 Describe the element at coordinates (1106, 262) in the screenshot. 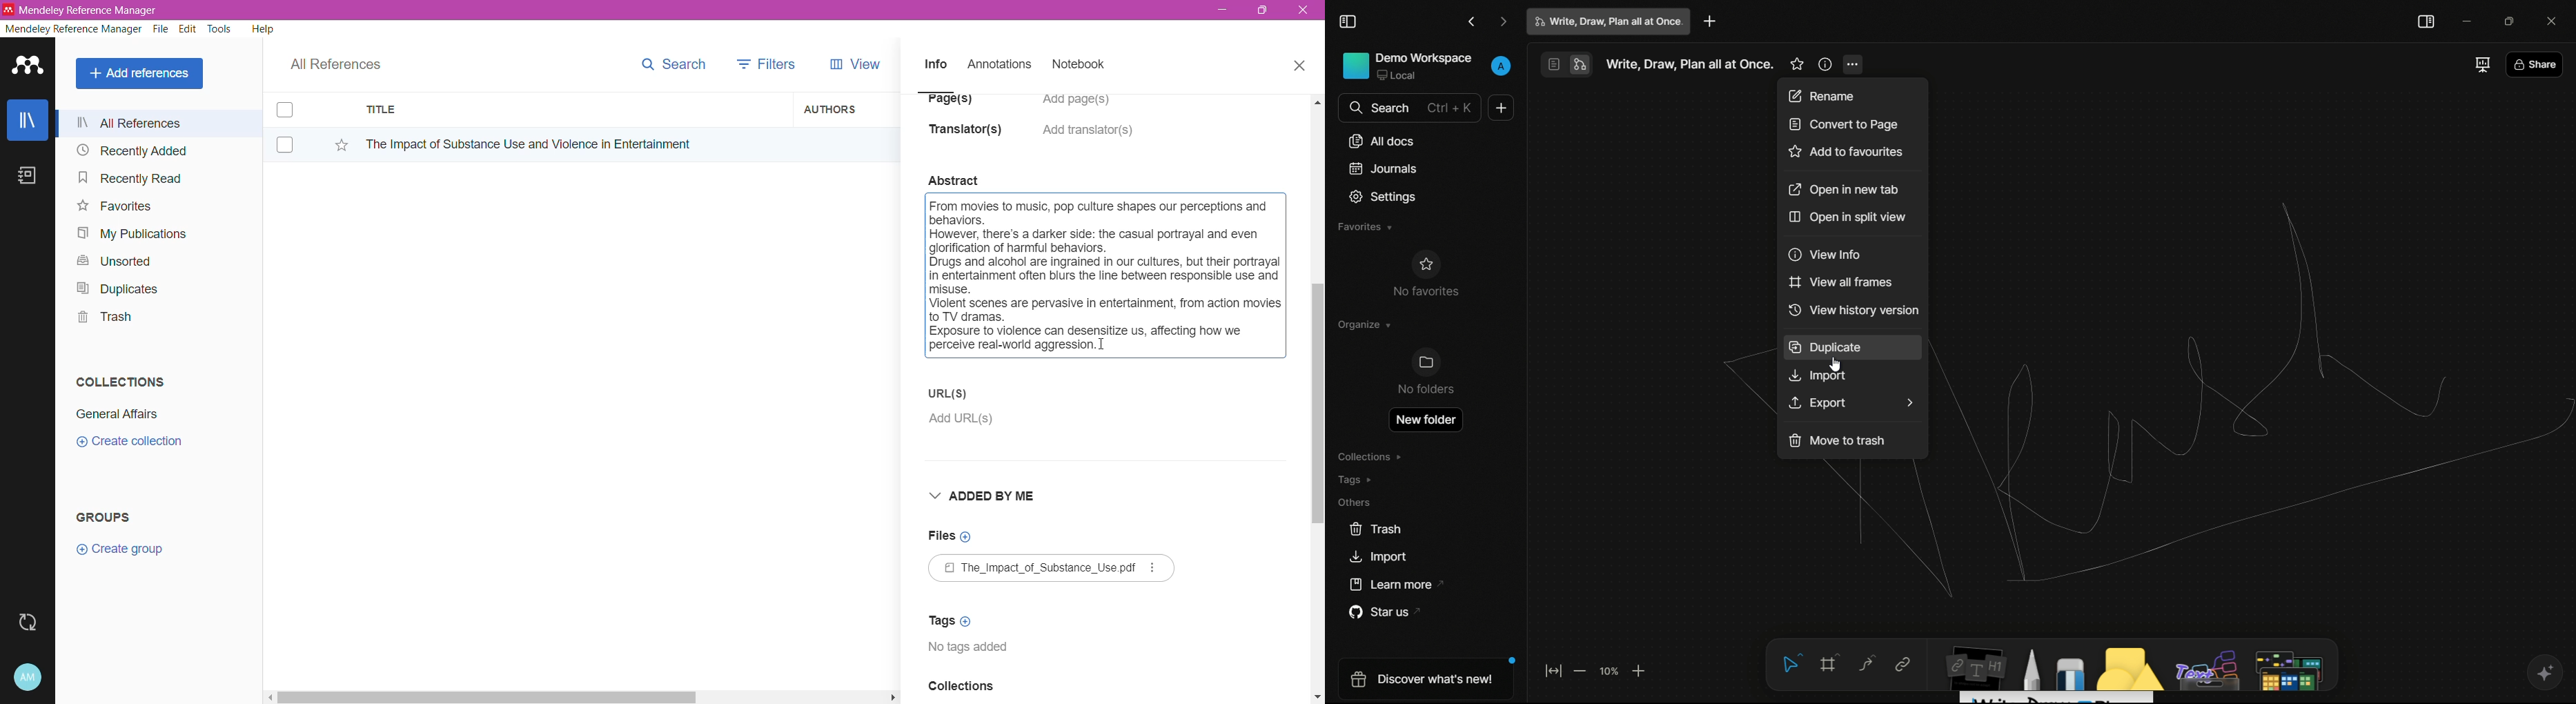

I see `Click to select the full summary` at that location.